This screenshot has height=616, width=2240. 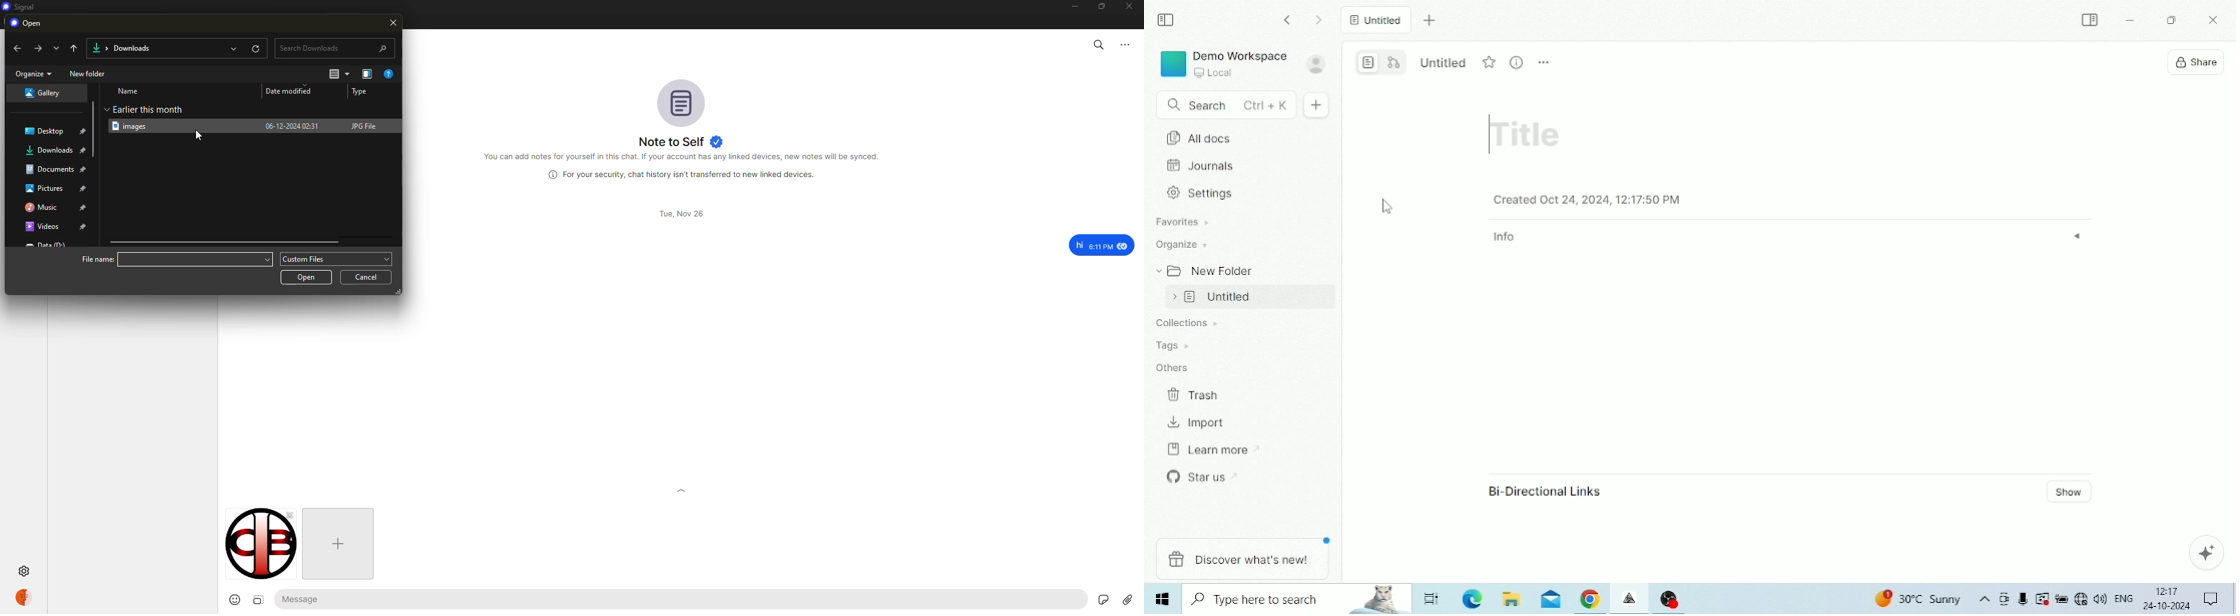 I want to click on open, so click(x=235, y=48).